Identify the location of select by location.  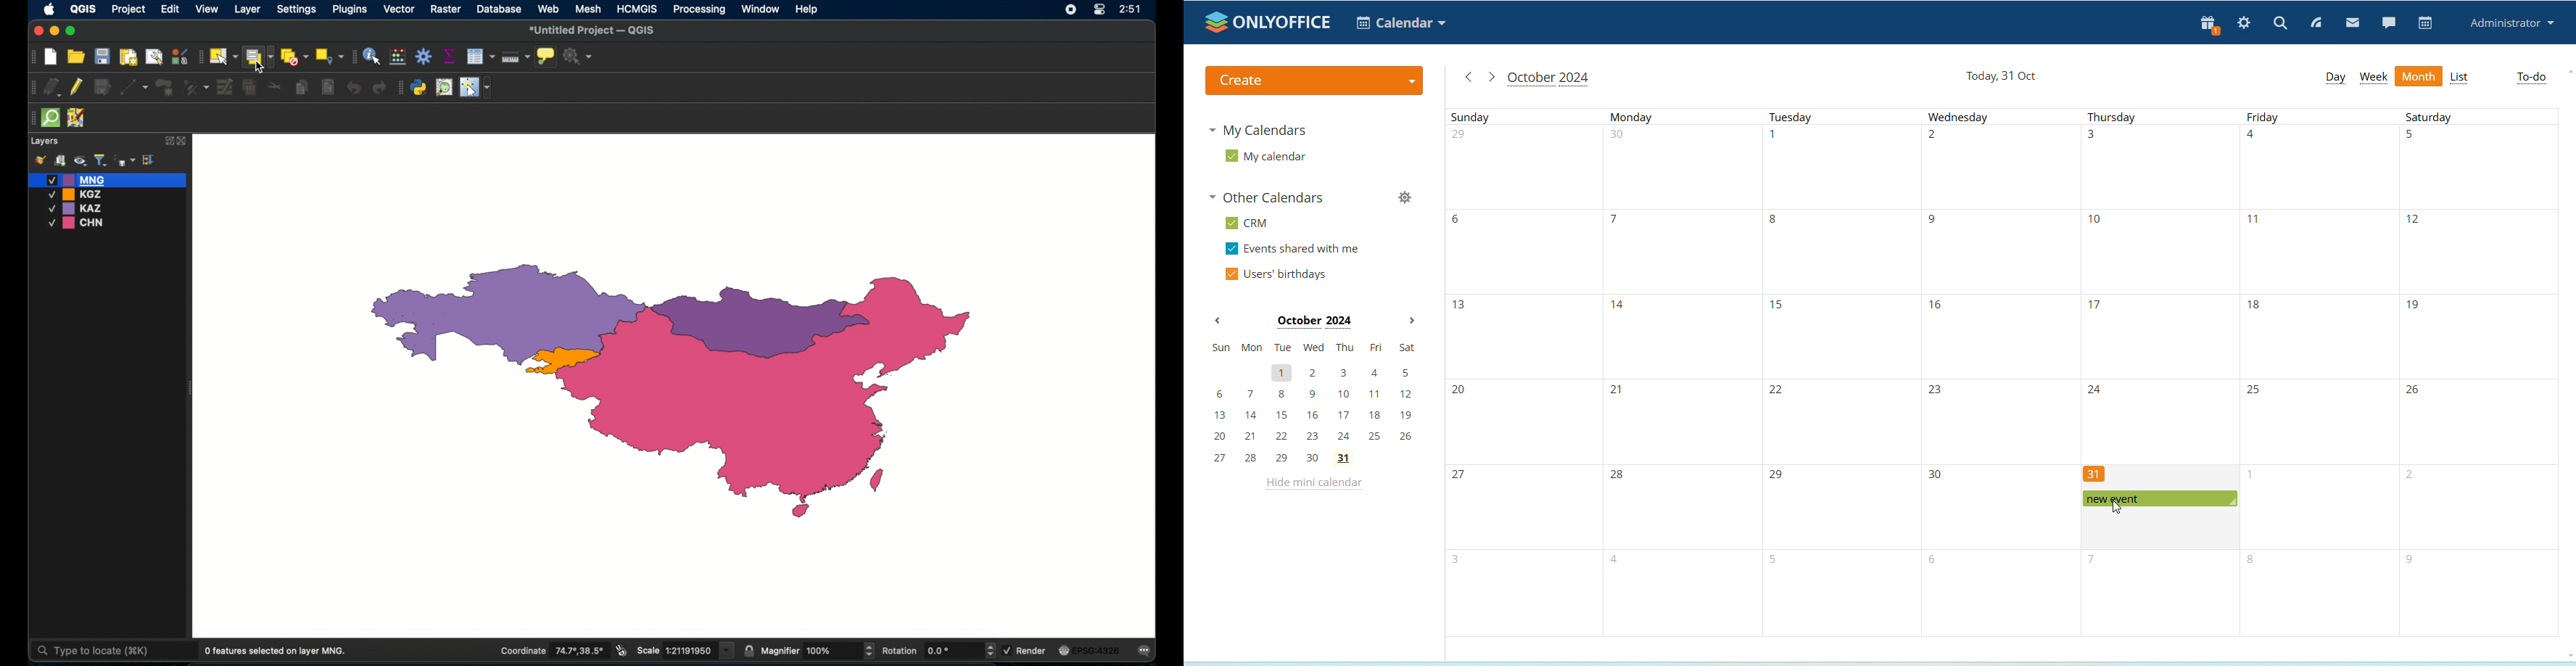
(330, 57).